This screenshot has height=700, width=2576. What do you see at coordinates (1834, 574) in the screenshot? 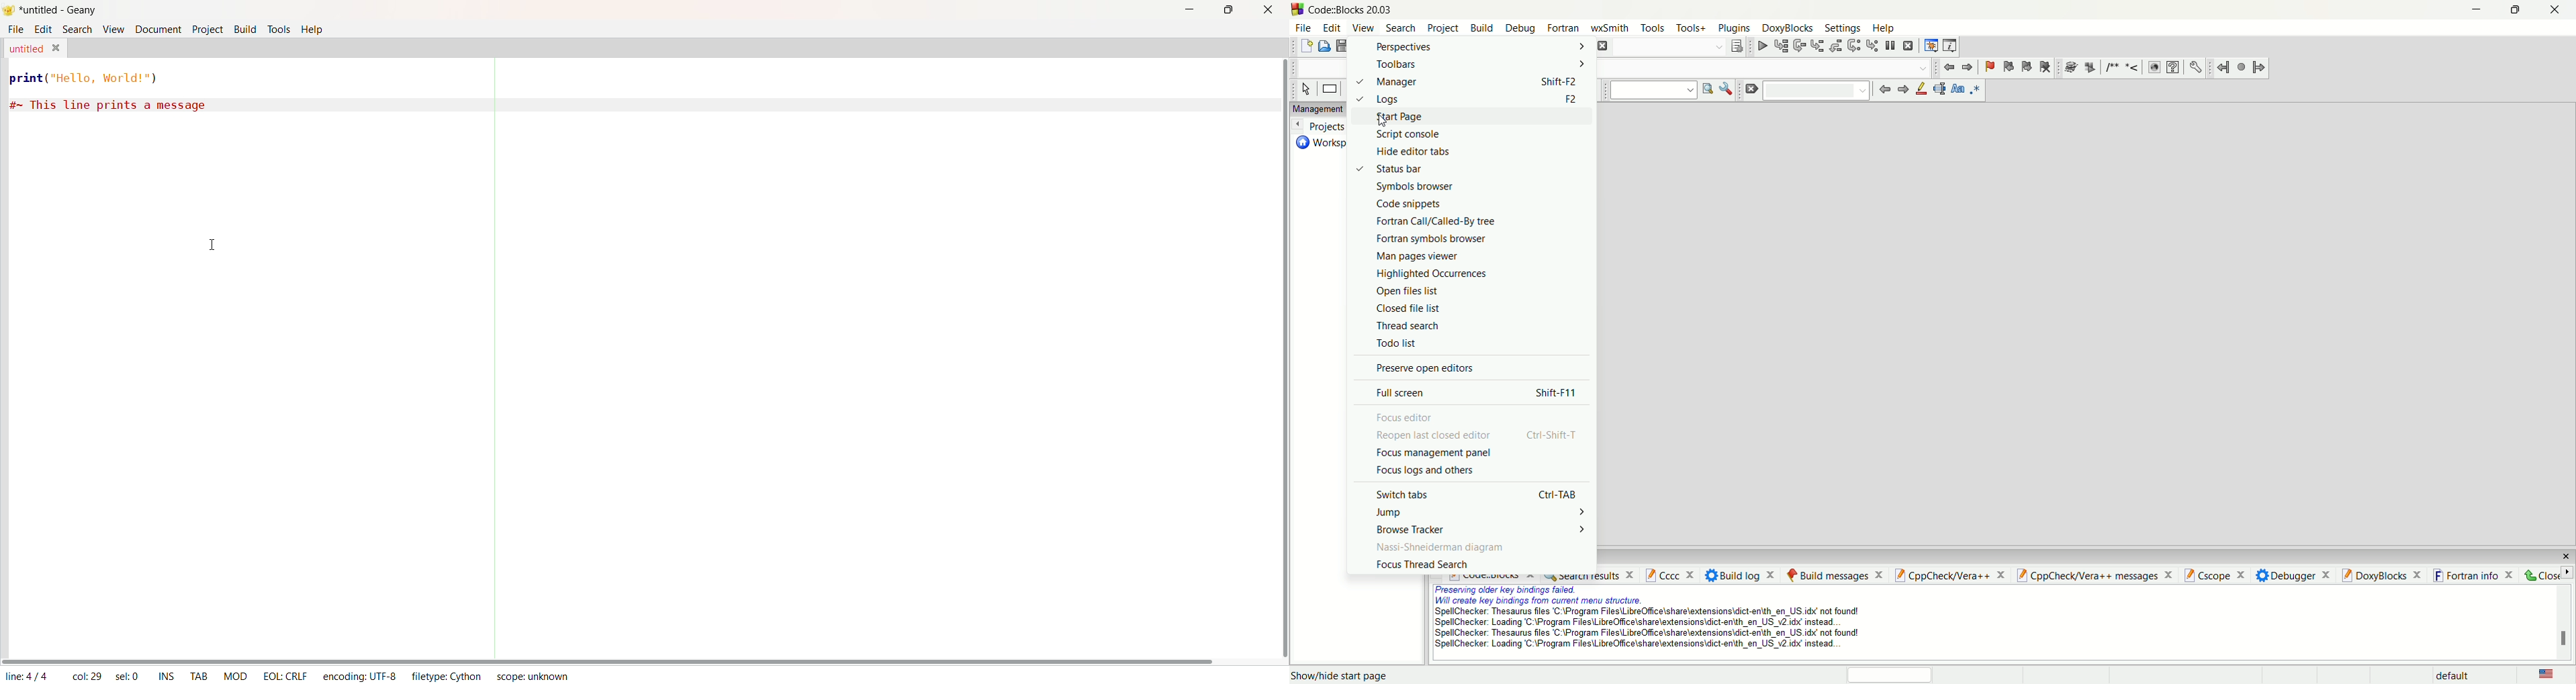
I see `build messages` at bounding box center [1834, 574].